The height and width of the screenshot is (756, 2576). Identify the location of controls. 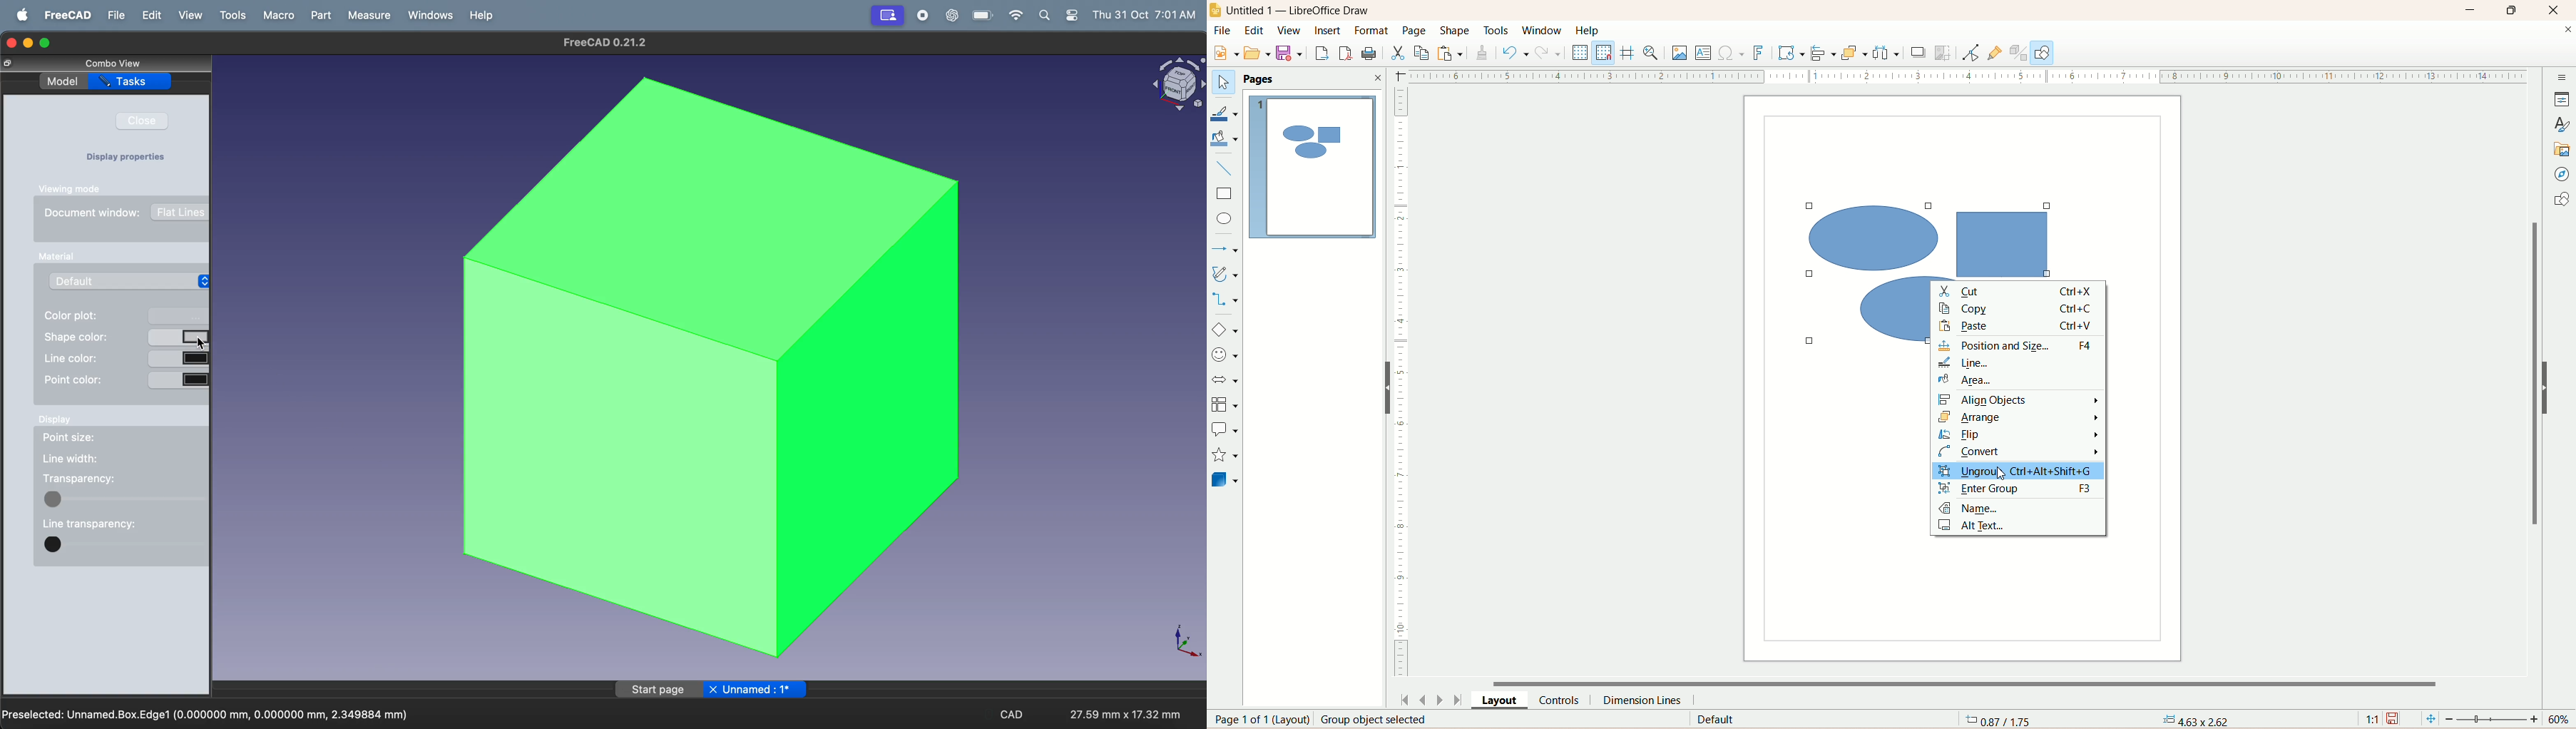
(1560, 700).